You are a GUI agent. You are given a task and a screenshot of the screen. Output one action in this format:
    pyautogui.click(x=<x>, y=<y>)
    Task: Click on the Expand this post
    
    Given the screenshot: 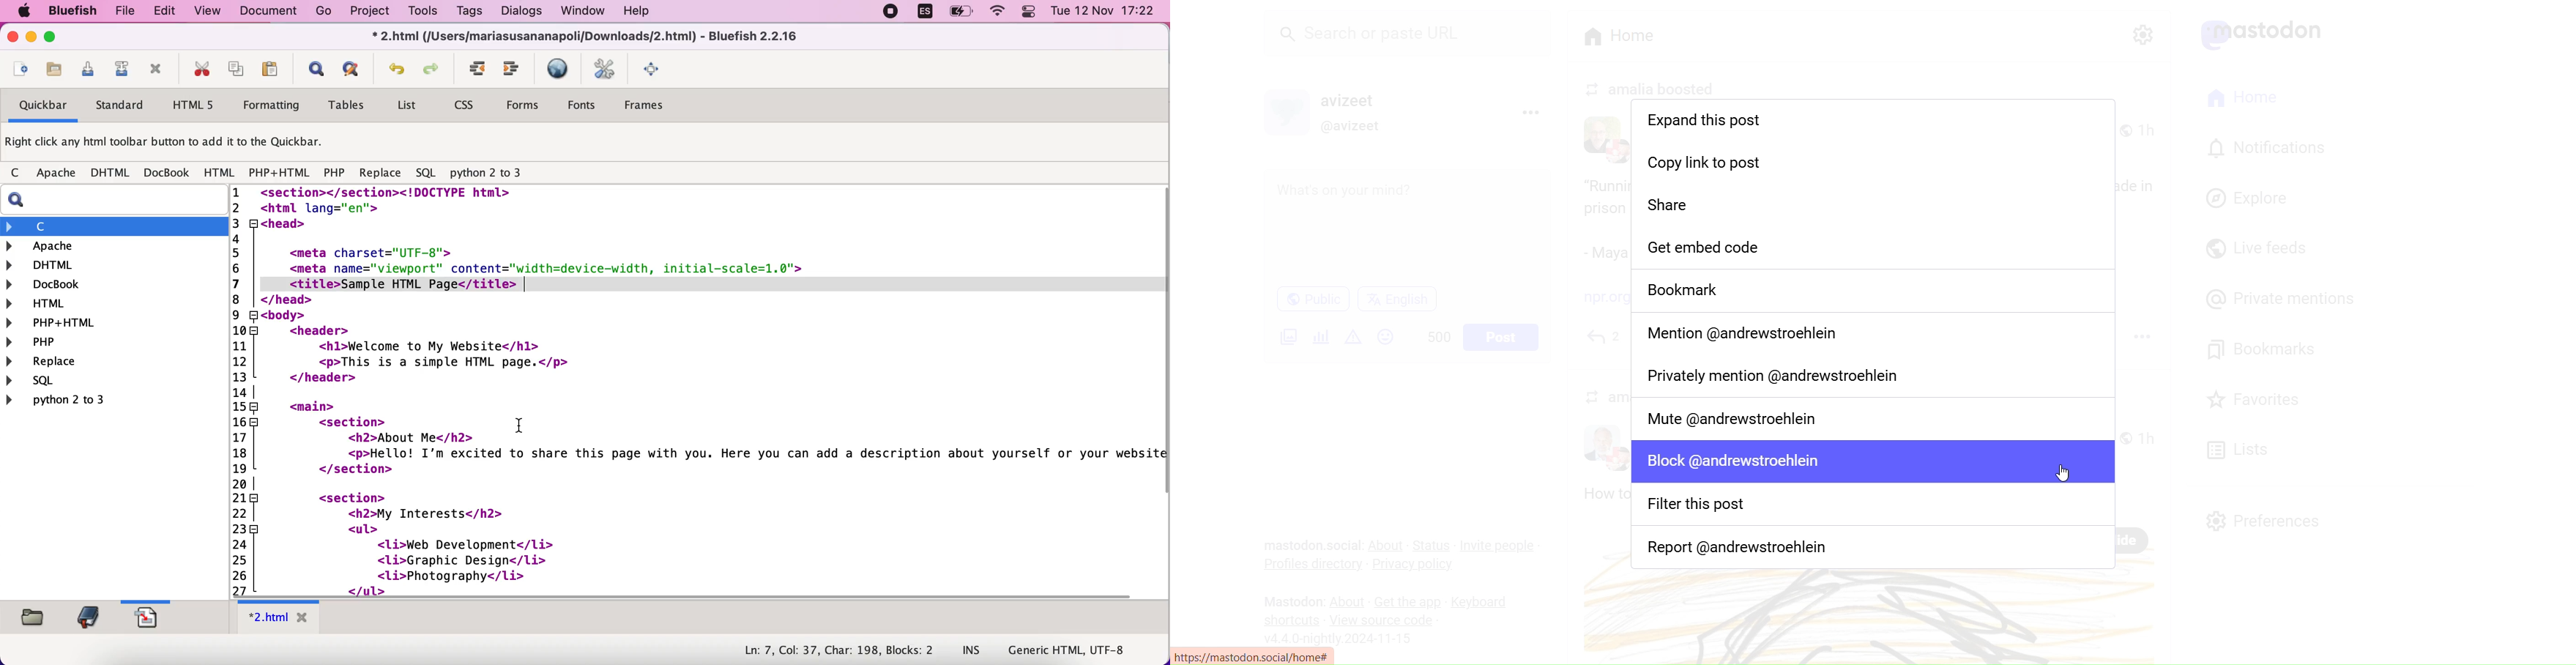 What is the action you would take?
    pyautogui.click(x=1867, y=119)
    